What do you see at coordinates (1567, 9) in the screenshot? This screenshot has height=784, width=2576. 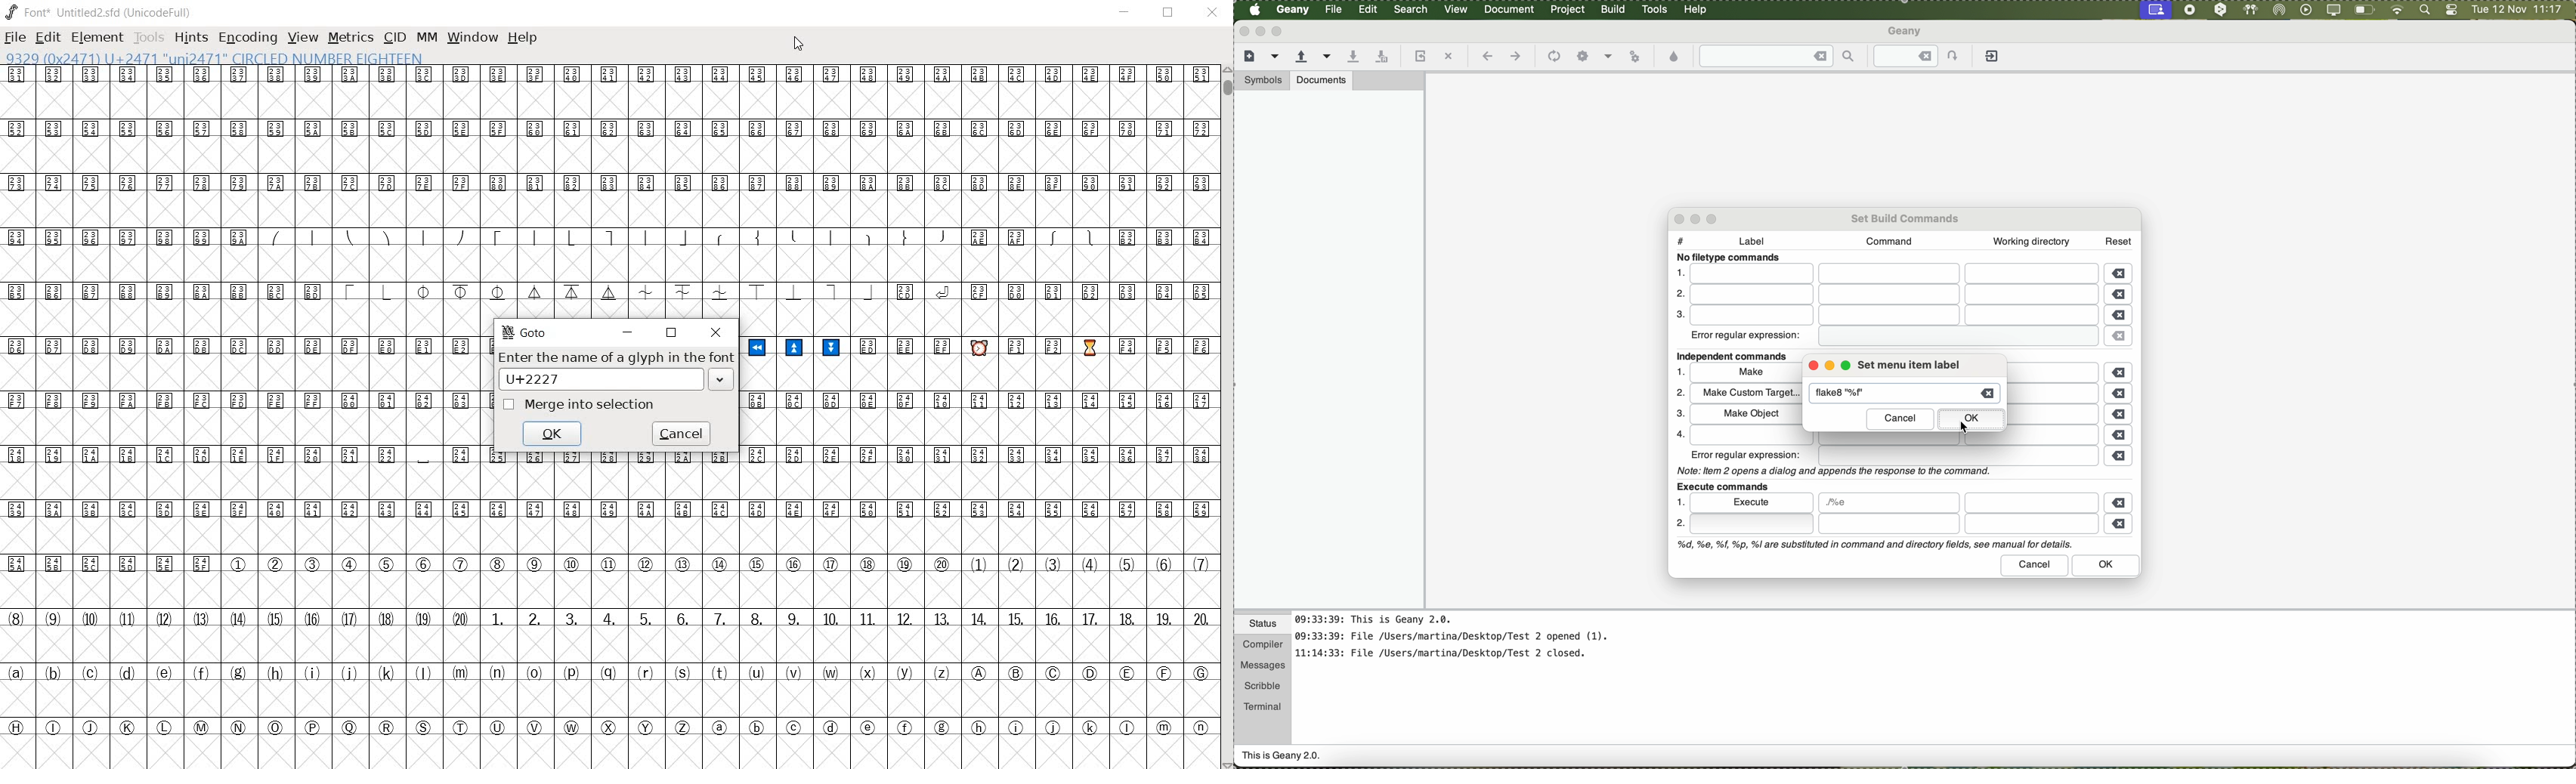 I see `project` at bounding box center [1567, 9].